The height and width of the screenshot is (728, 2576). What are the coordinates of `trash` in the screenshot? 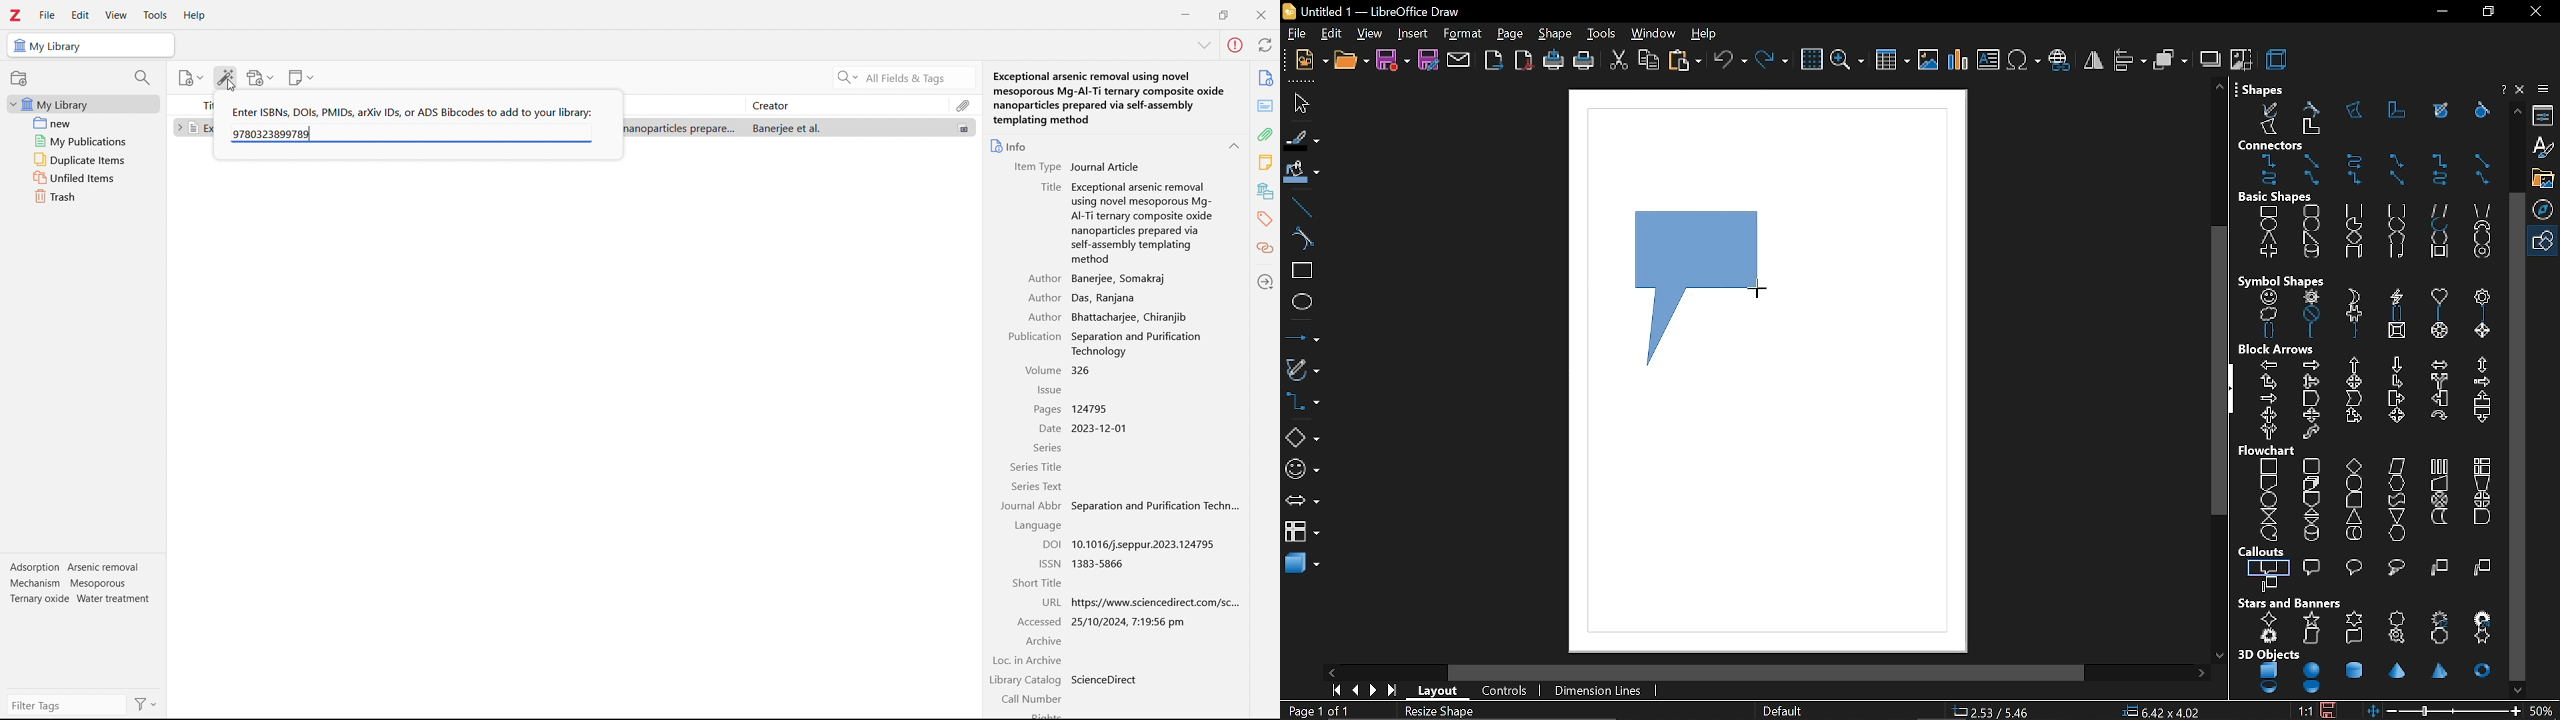 It's located at (84, 196).